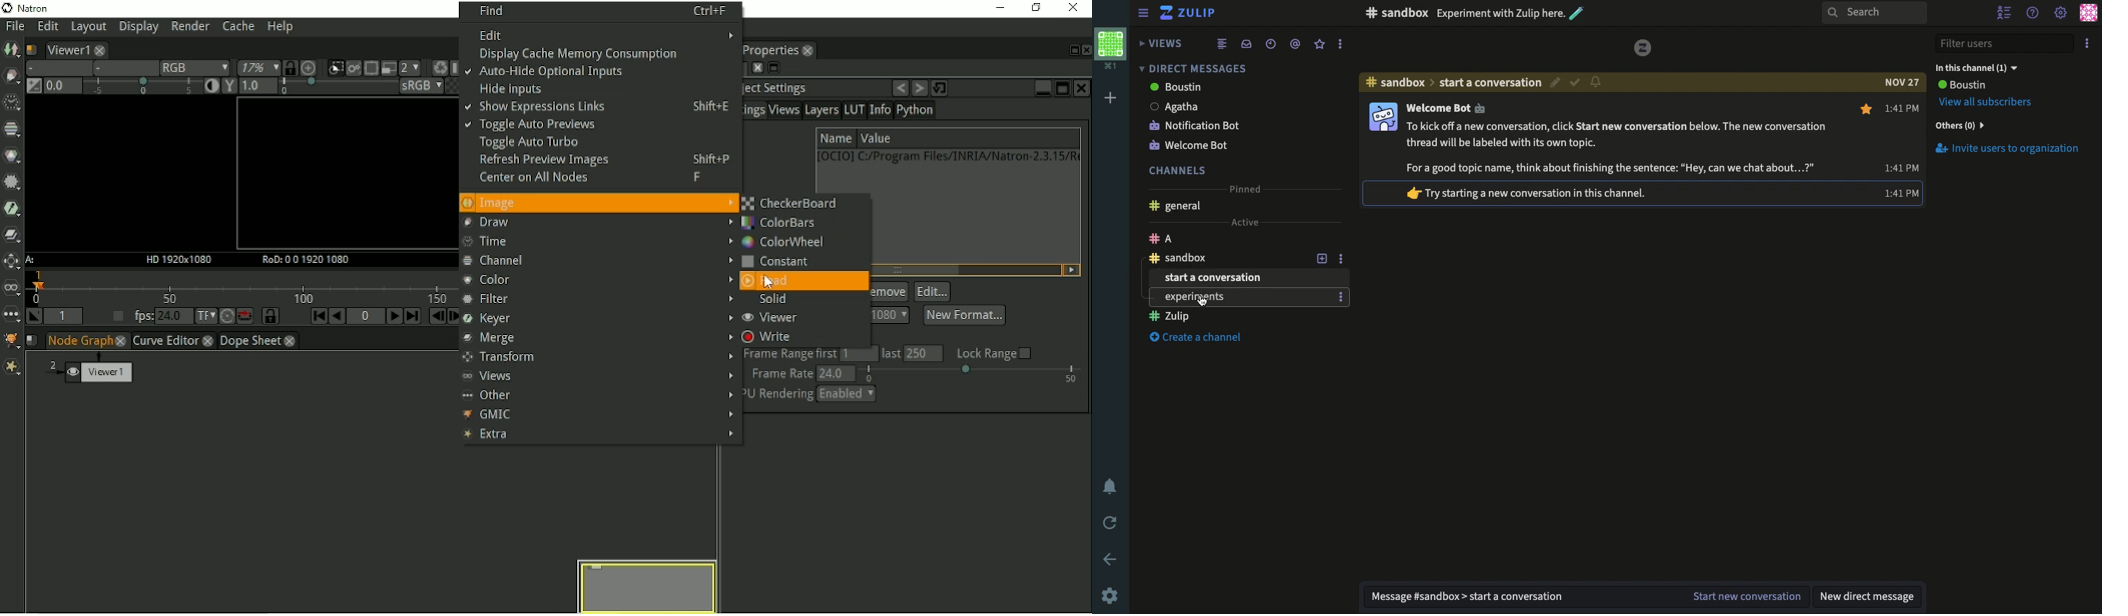  I want to click on Filter users, so click(2005, 44).